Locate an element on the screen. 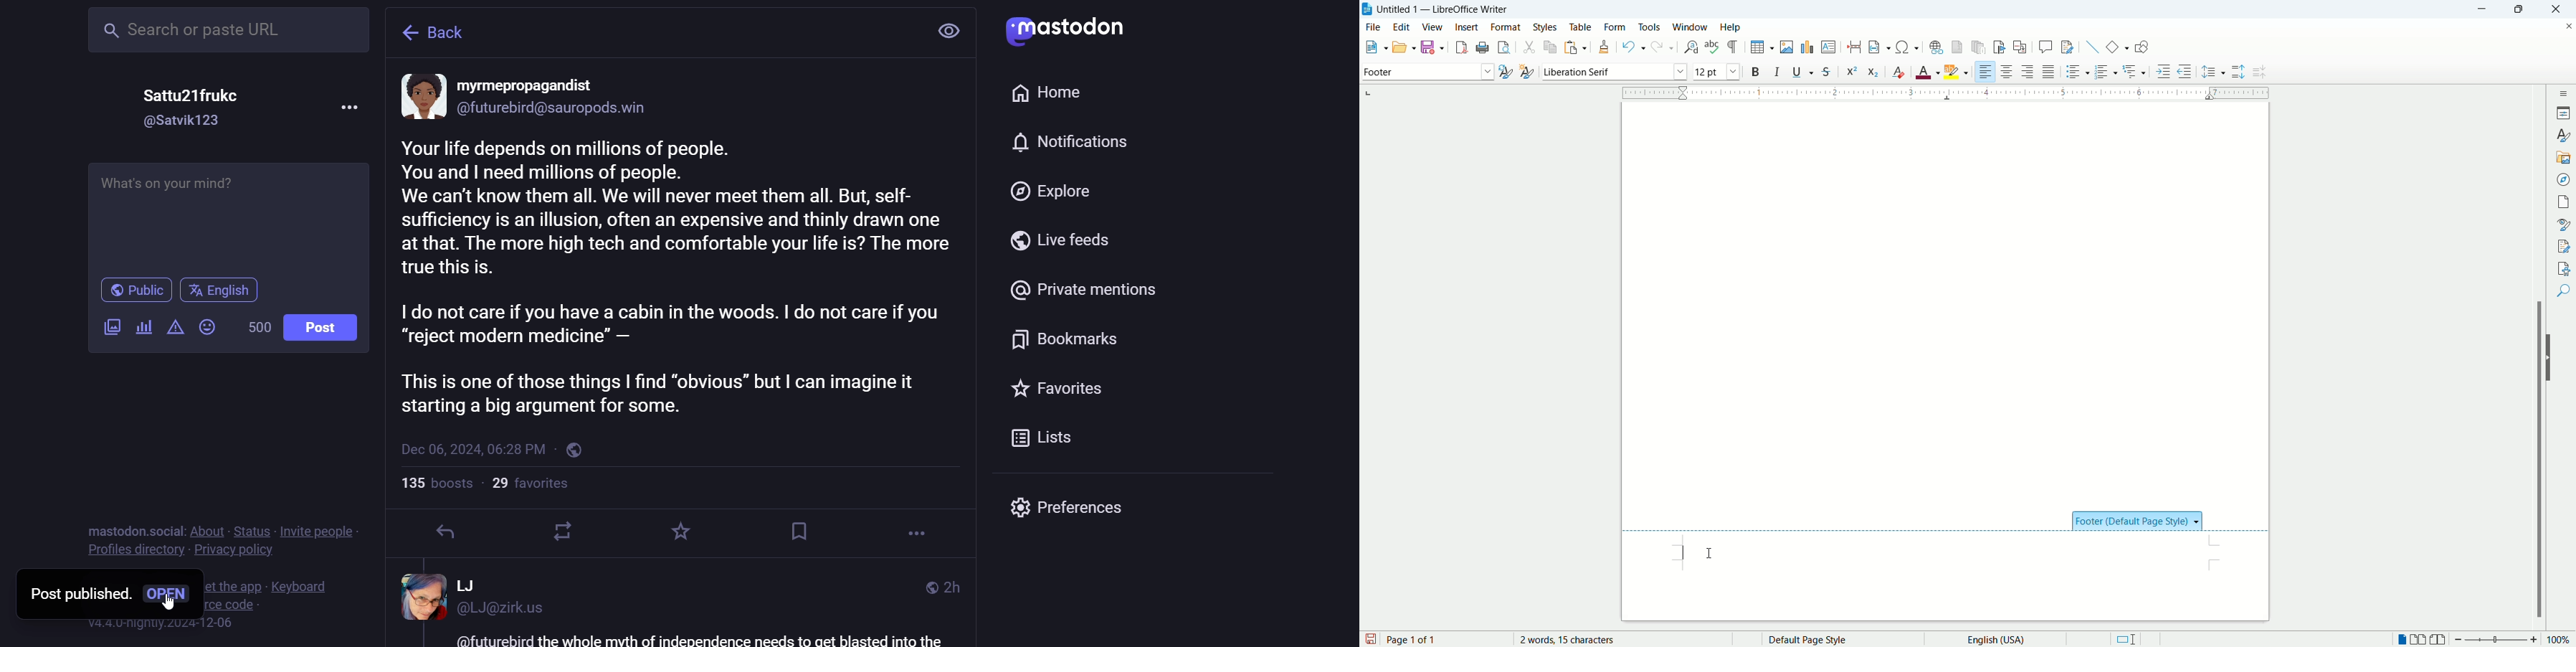 This screenshot has height=672, width=2576. insert page break is located at coordinates (1856, 47).